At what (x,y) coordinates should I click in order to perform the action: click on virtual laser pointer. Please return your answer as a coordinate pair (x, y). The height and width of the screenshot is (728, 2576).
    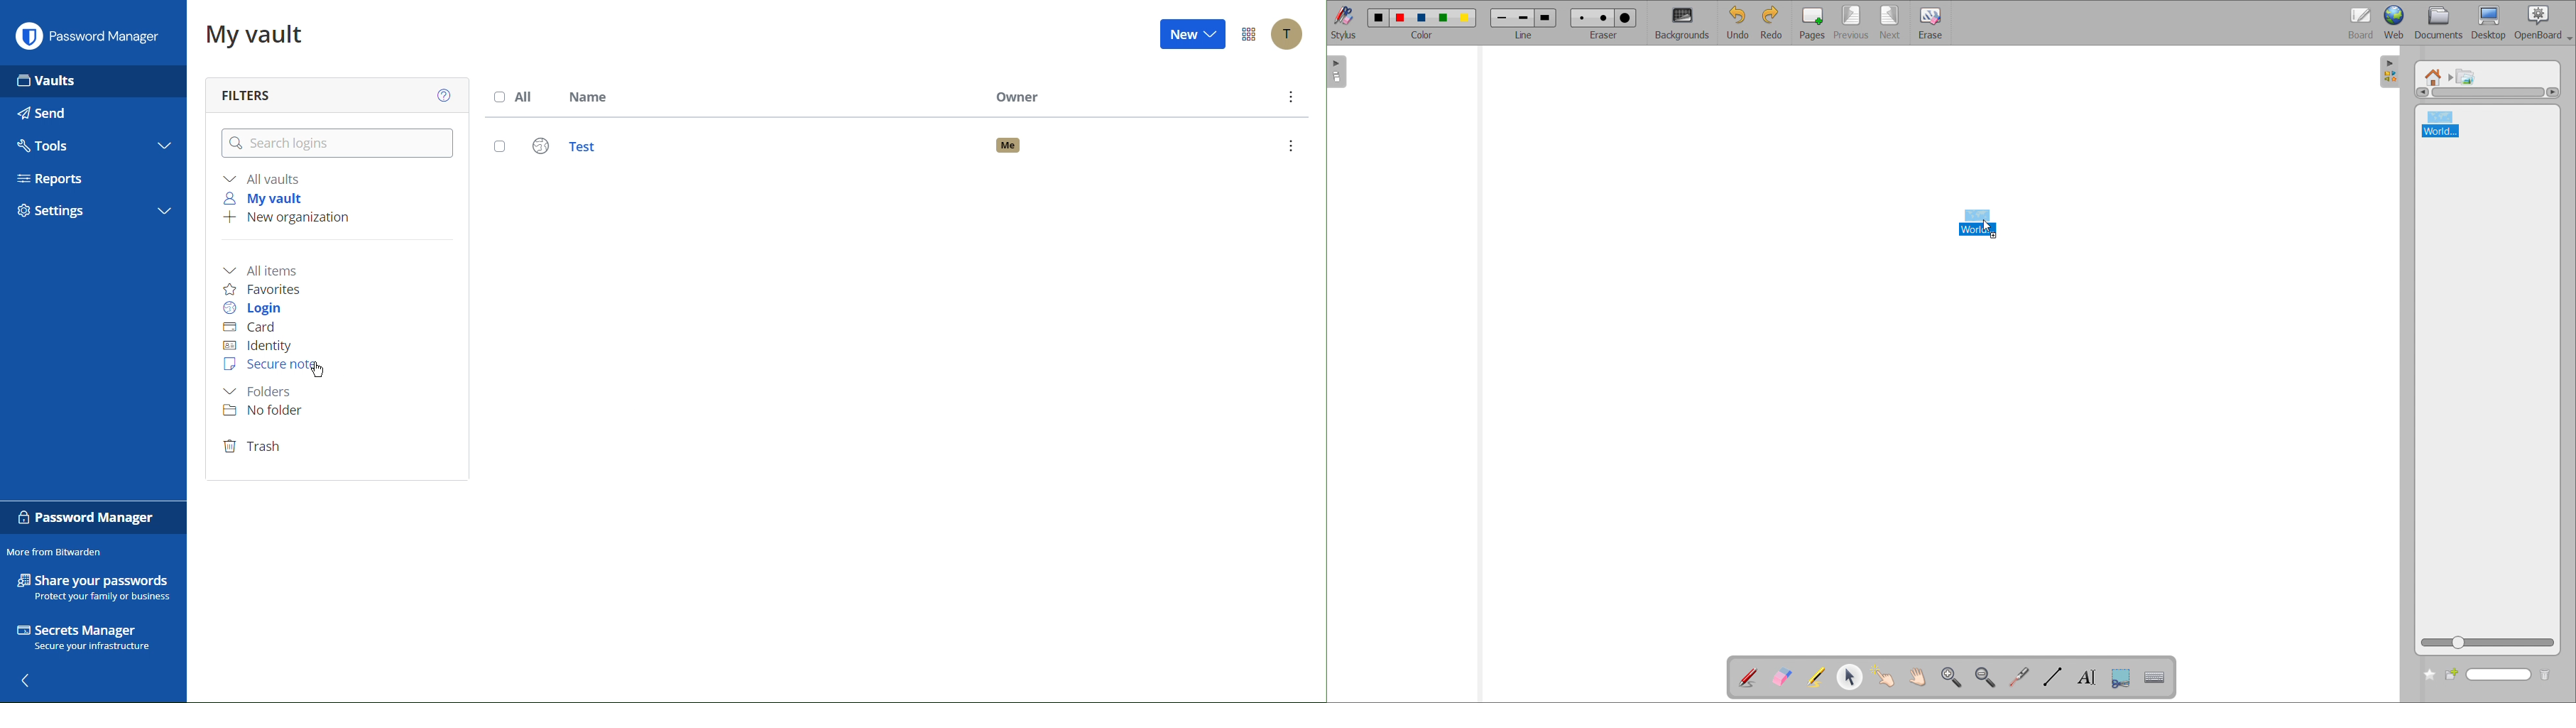
    Looking at the image, I should click on (2018, 676).